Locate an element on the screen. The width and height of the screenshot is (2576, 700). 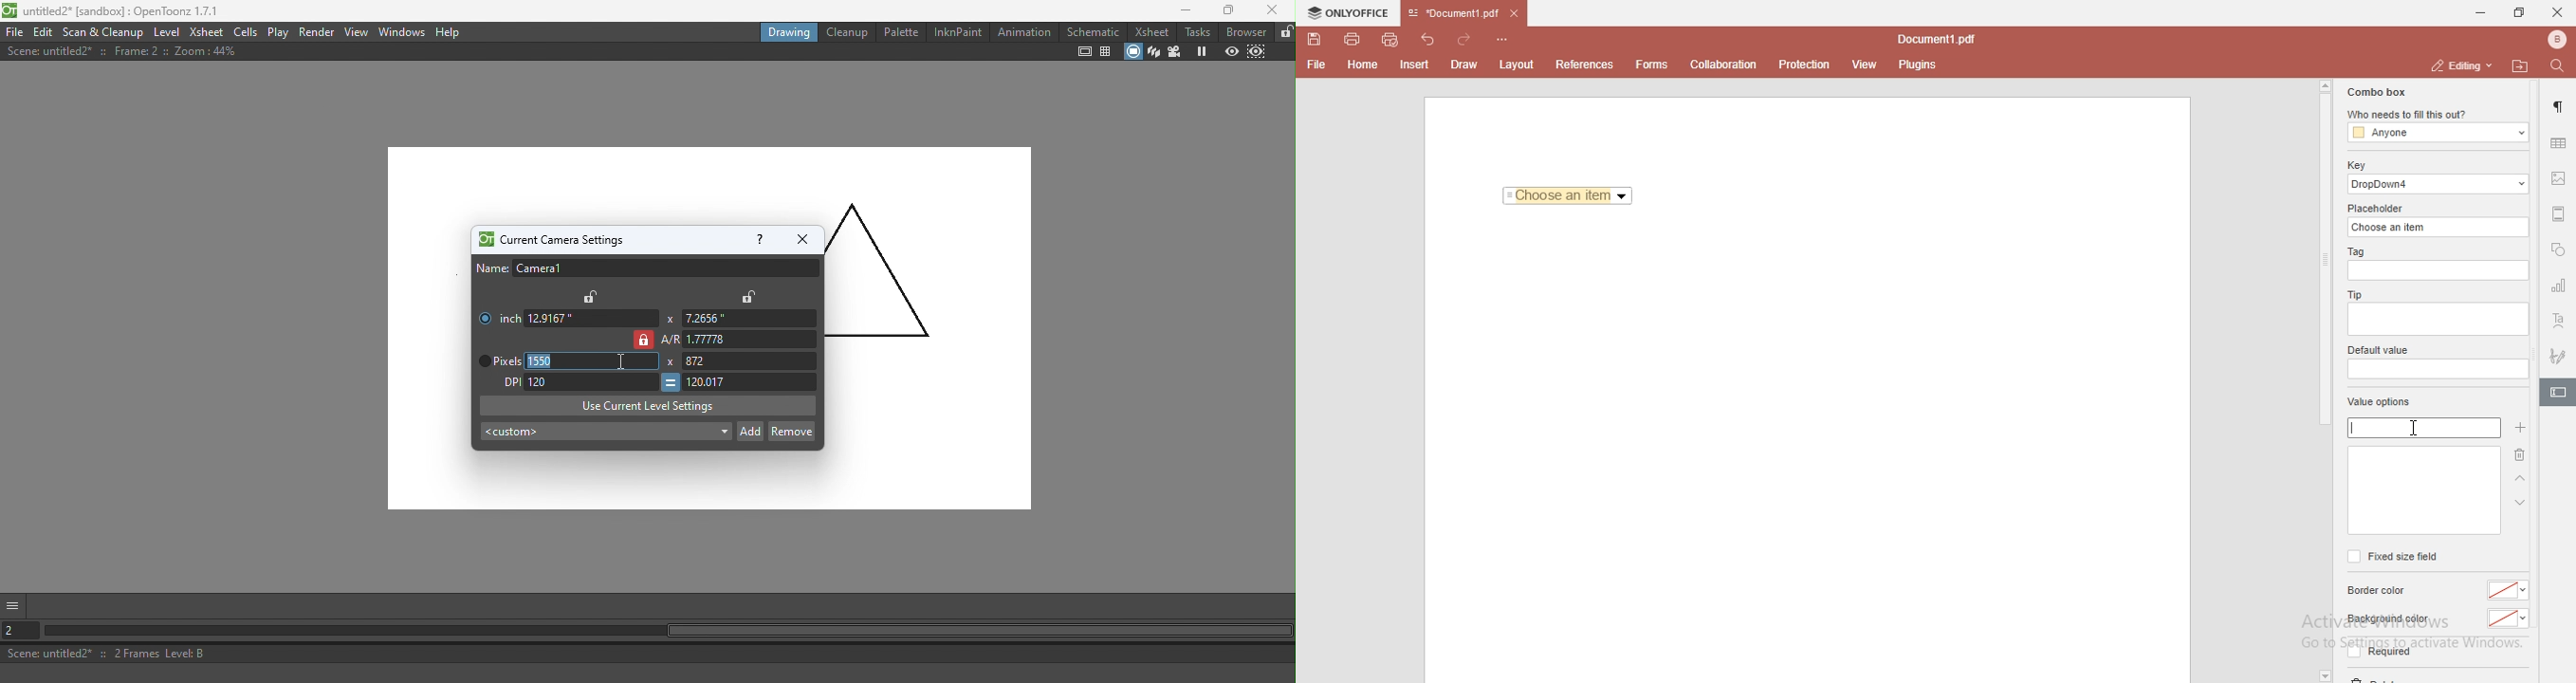
3D view is located at coordinates (1153, 52).